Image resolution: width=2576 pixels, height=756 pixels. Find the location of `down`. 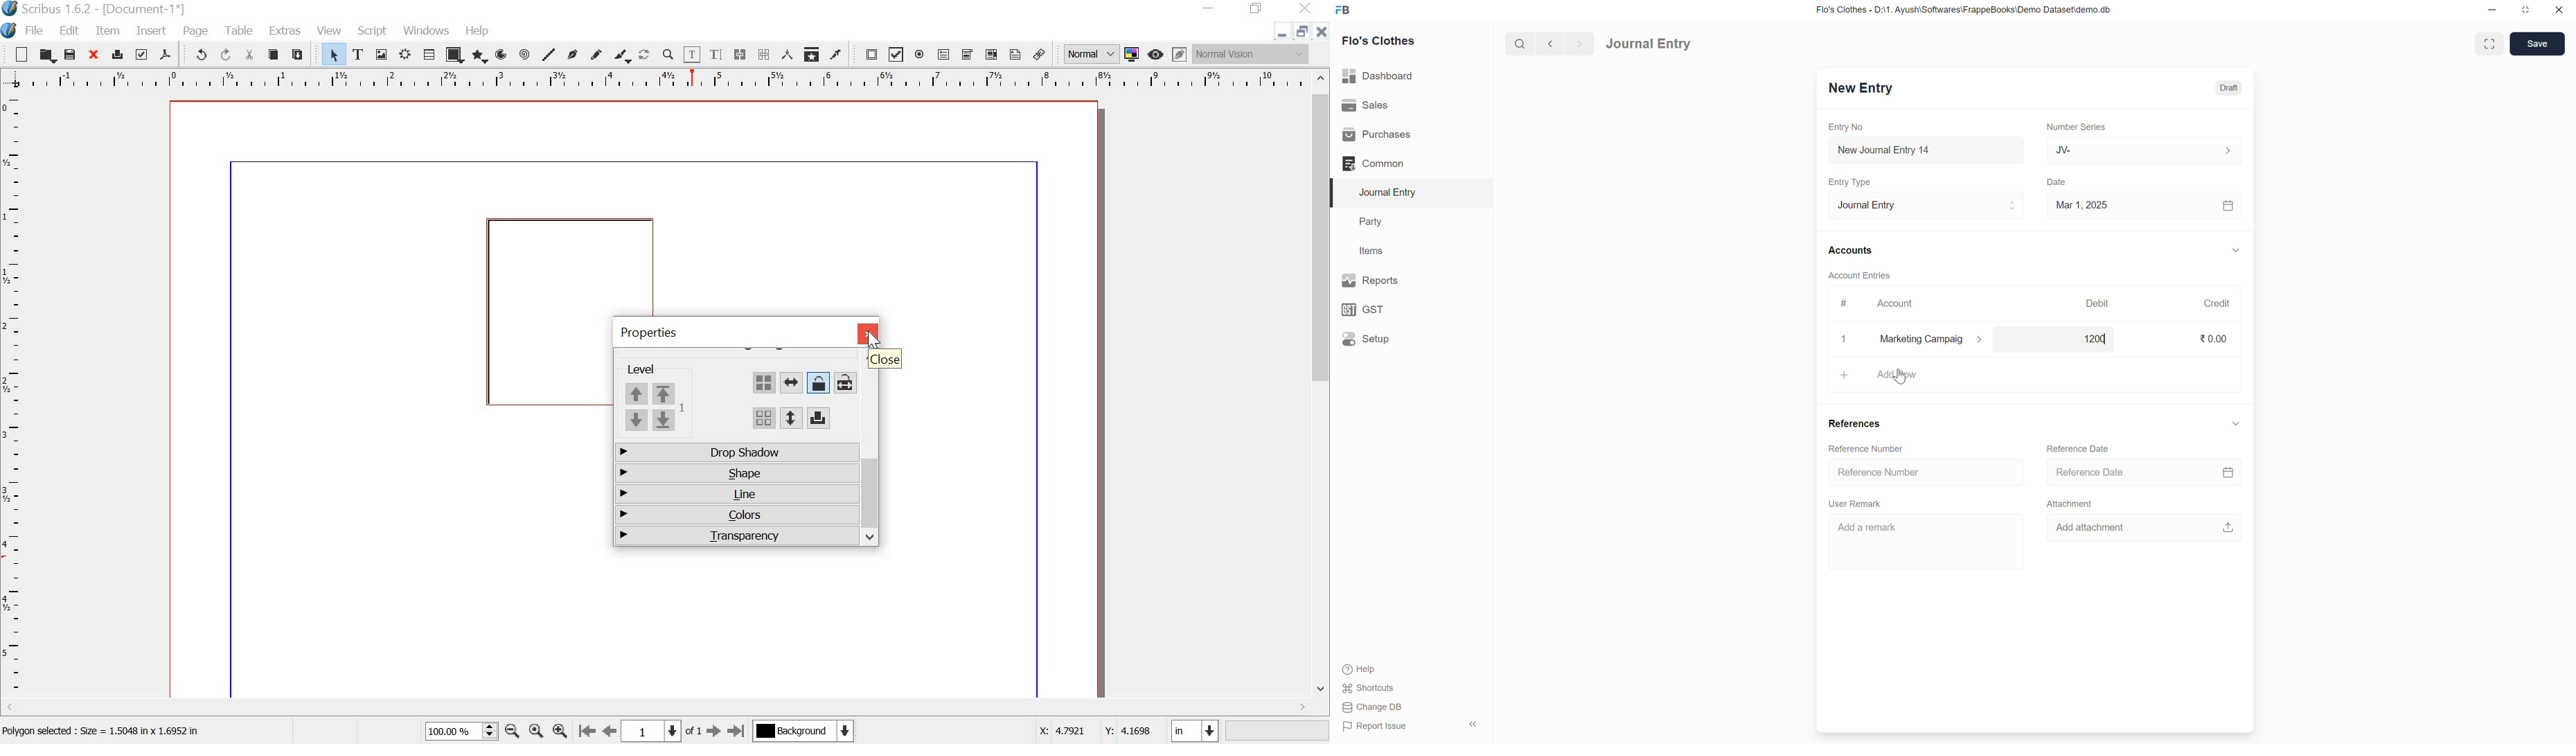

down is located at coordinates (2234, 252).